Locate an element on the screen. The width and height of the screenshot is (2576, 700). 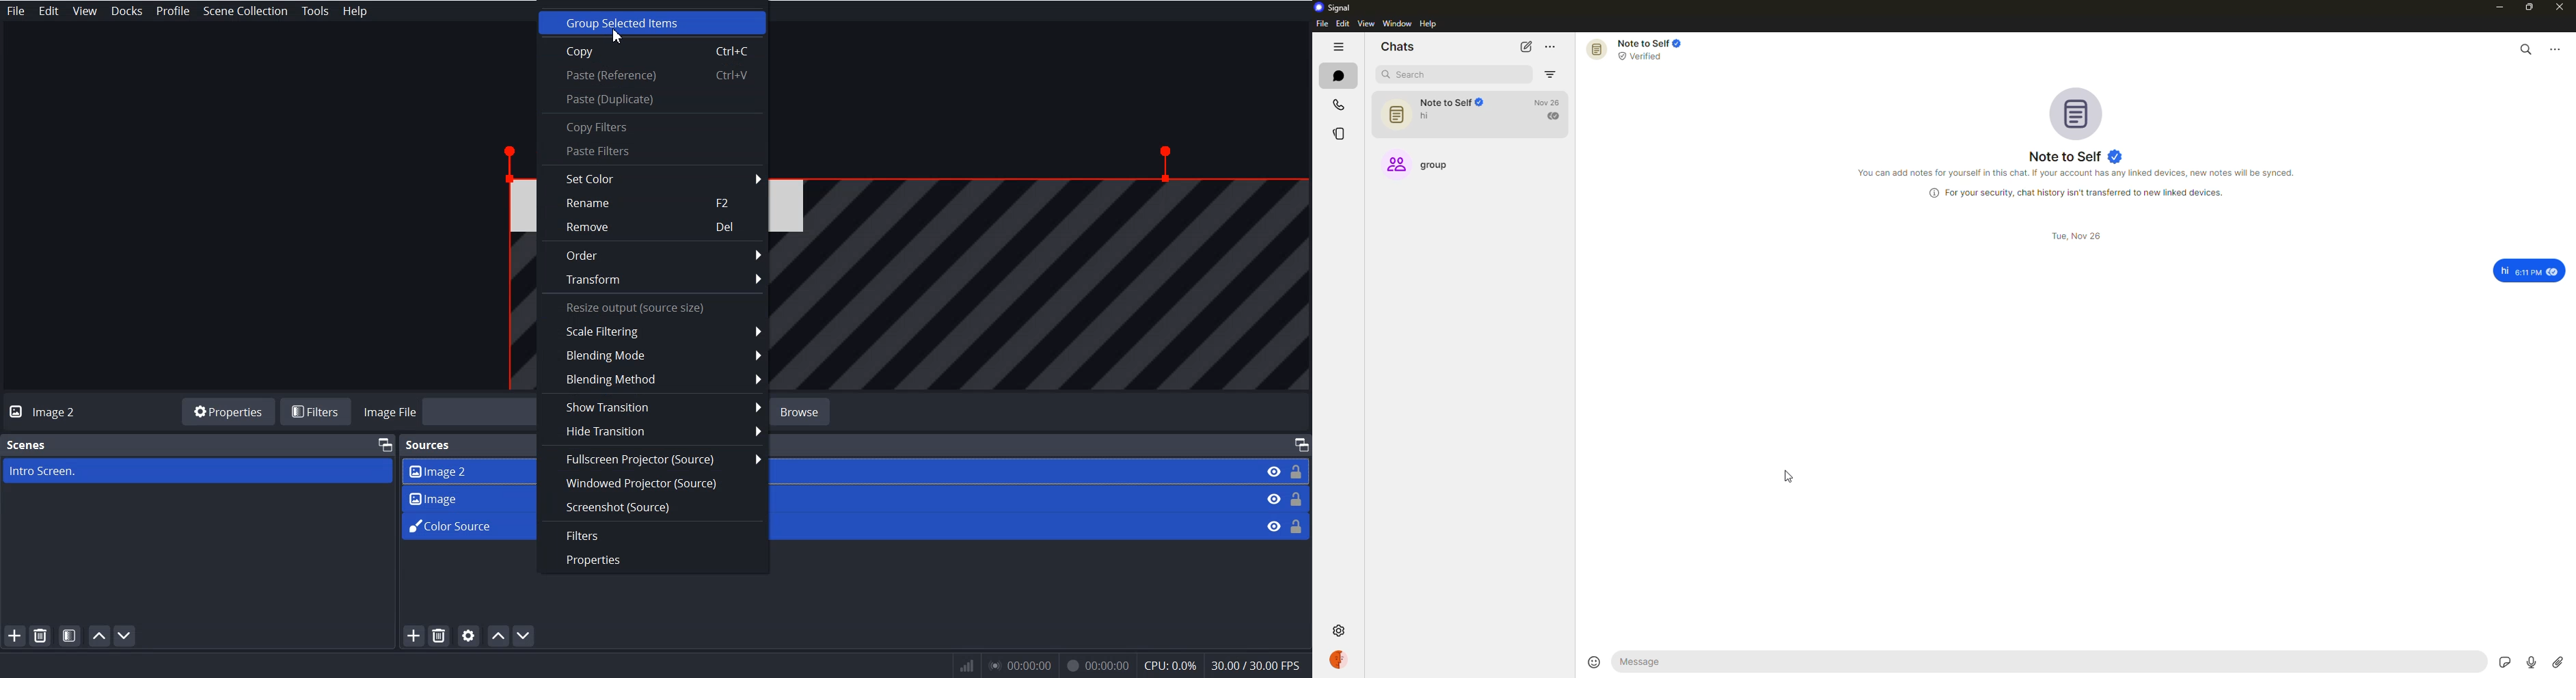
Image 2 is located at coordinates (59, 412).